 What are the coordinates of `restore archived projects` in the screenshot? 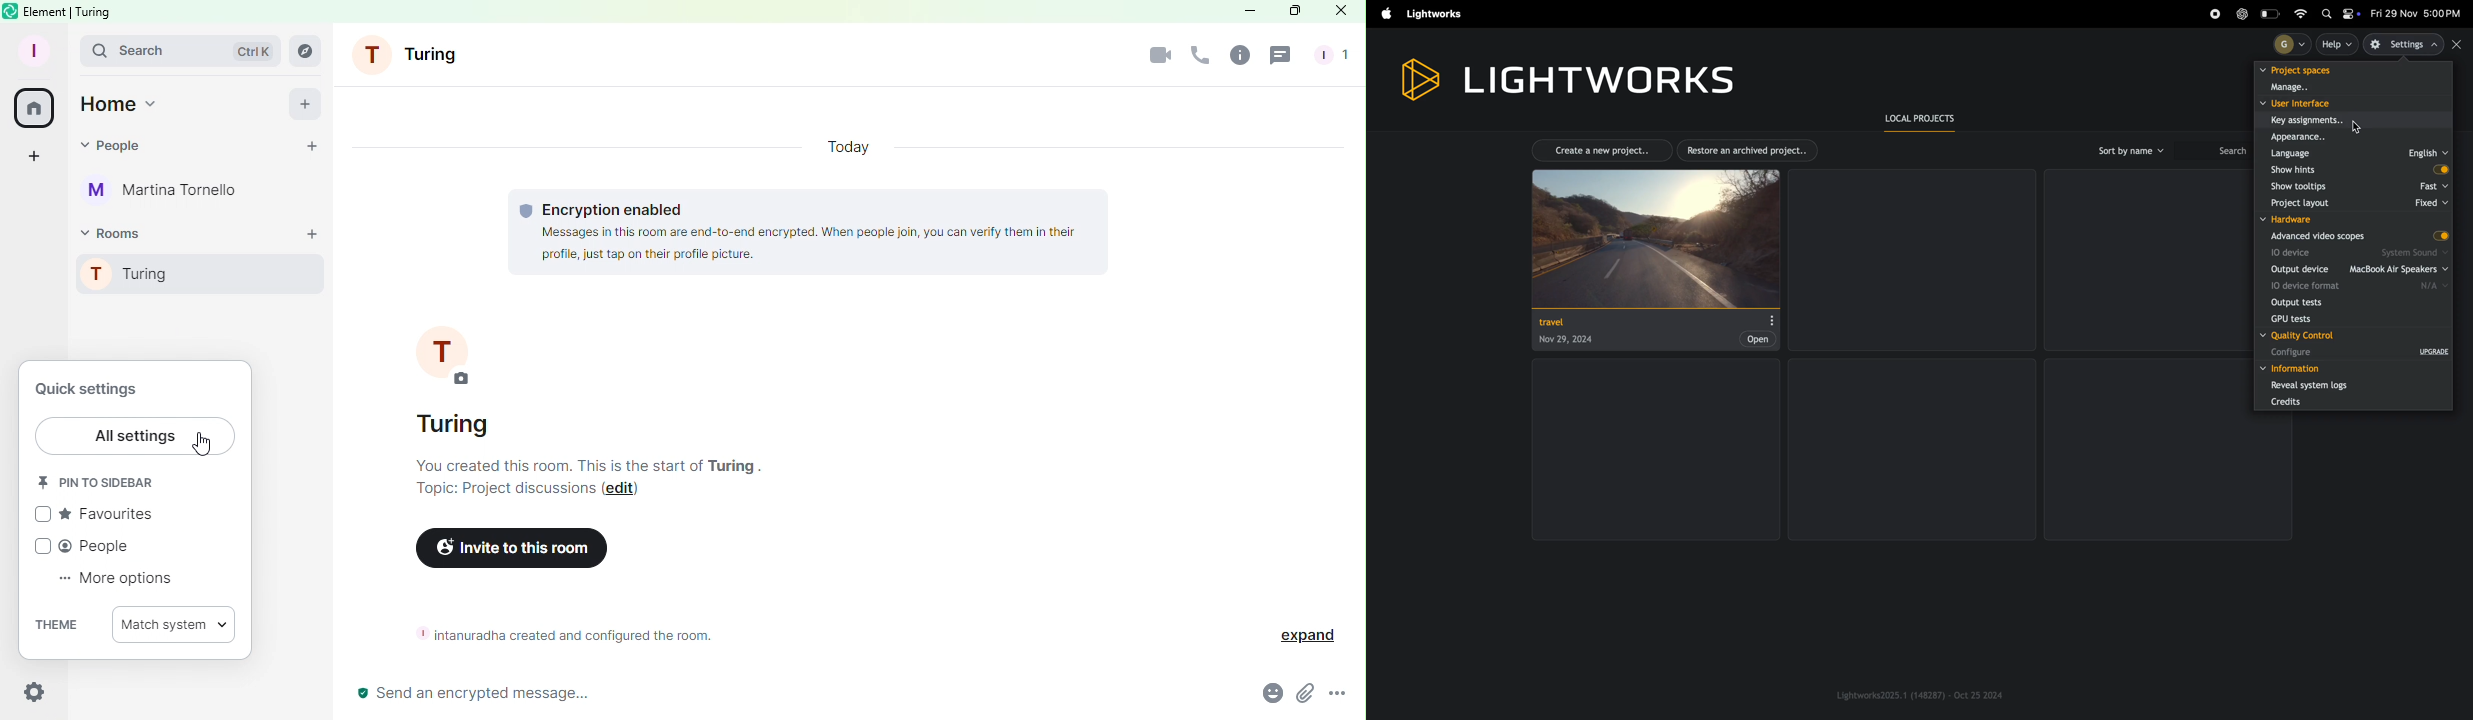 It's located at (1751, 150).